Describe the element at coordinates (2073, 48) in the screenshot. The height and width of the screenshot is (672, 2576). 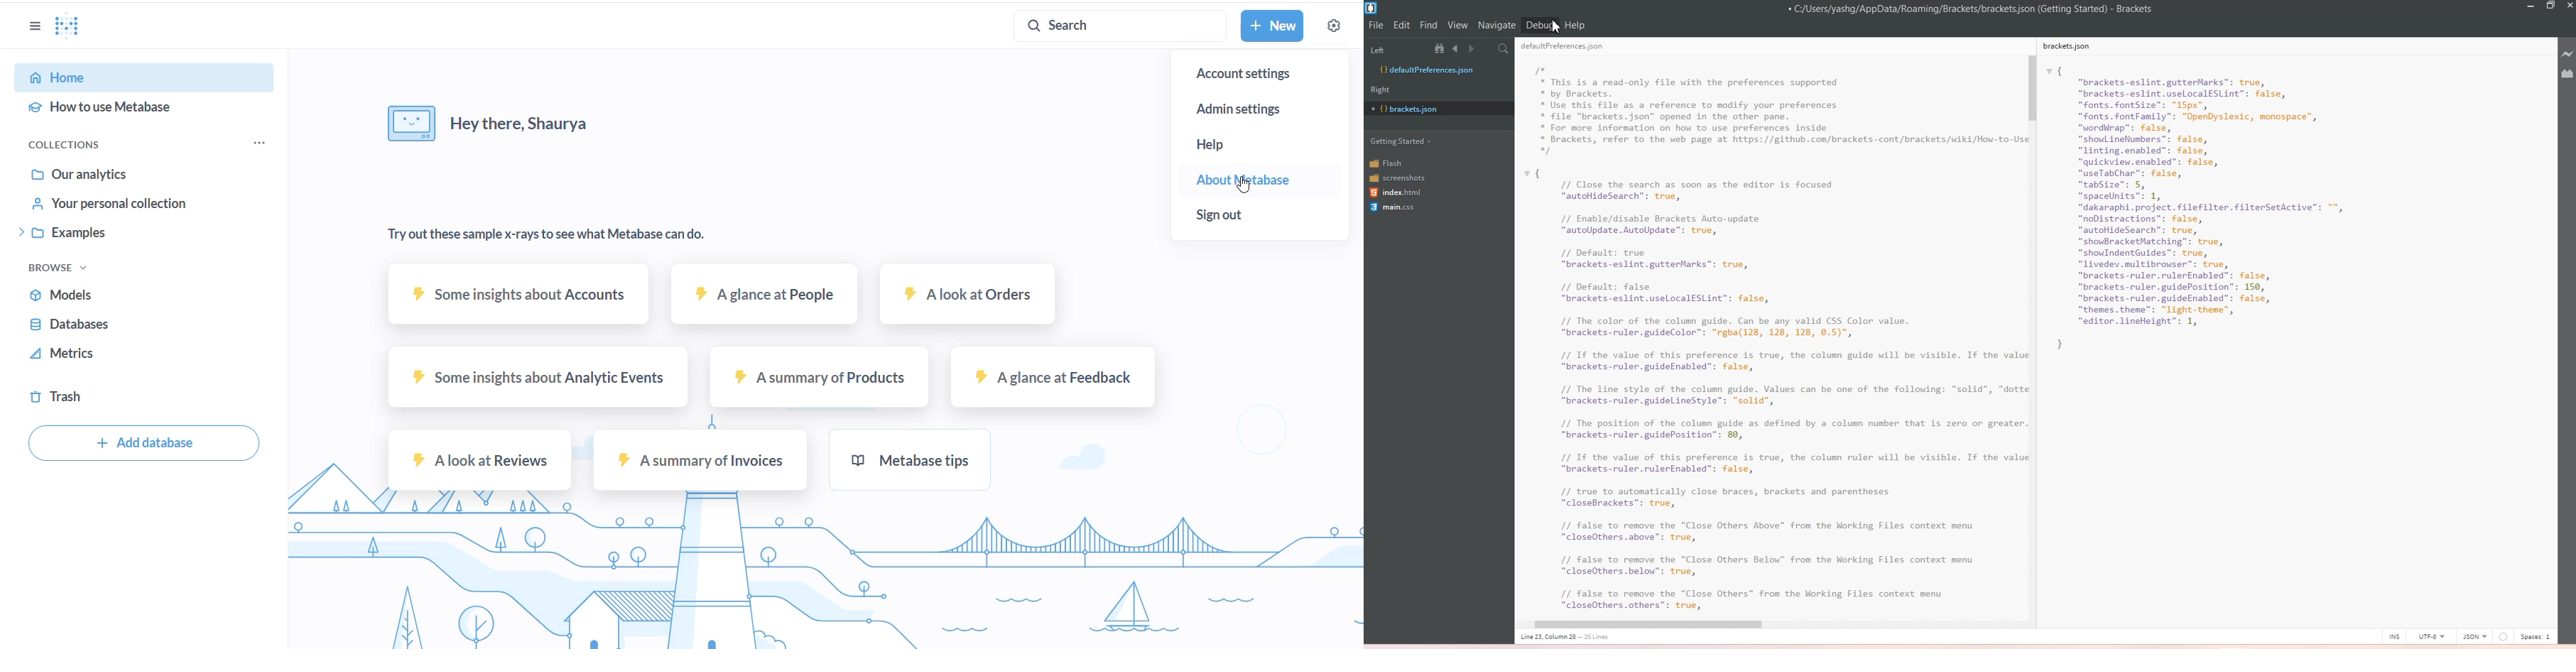
I see `brackets.json` at that location.